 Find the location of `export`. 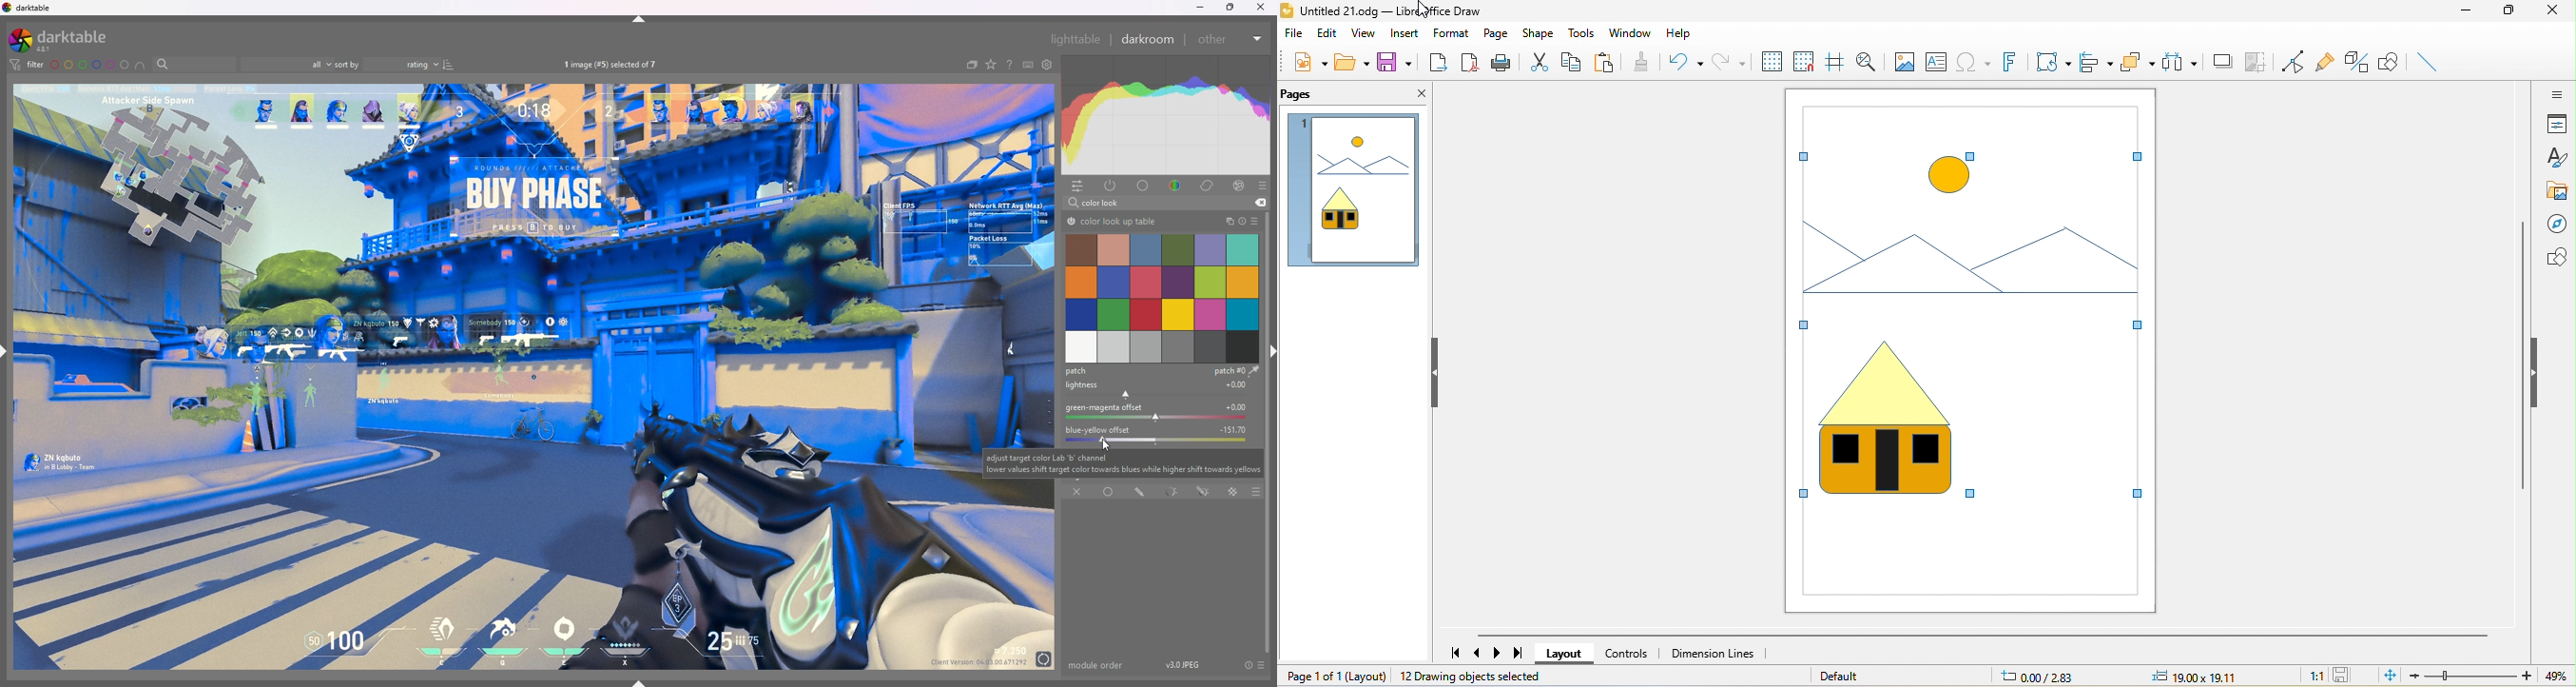

export is located at coordinates (1438, 61).